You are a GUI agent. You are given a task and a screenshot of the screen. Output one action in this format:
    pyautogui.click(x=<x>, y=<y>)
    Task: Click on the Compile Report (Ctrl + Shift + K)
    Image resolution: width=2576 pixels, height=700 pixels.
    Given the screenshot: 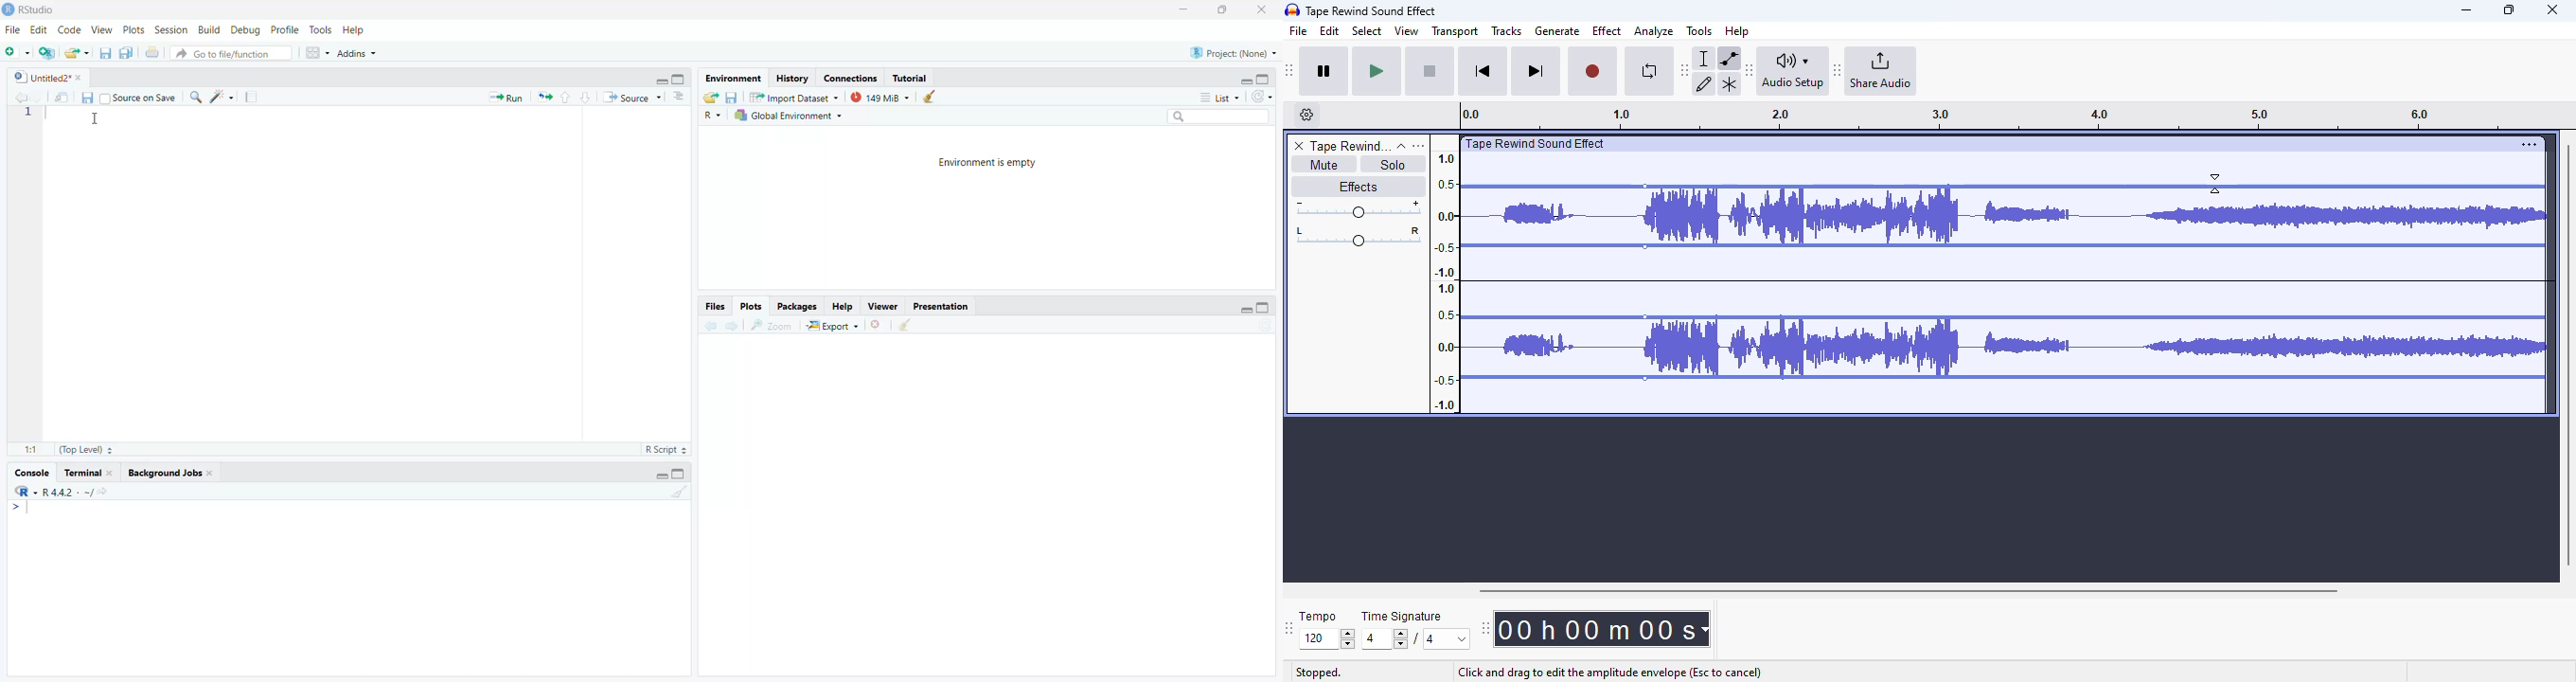 What is the action you would take?
    pyautogui.click(x=251, y=97)
    